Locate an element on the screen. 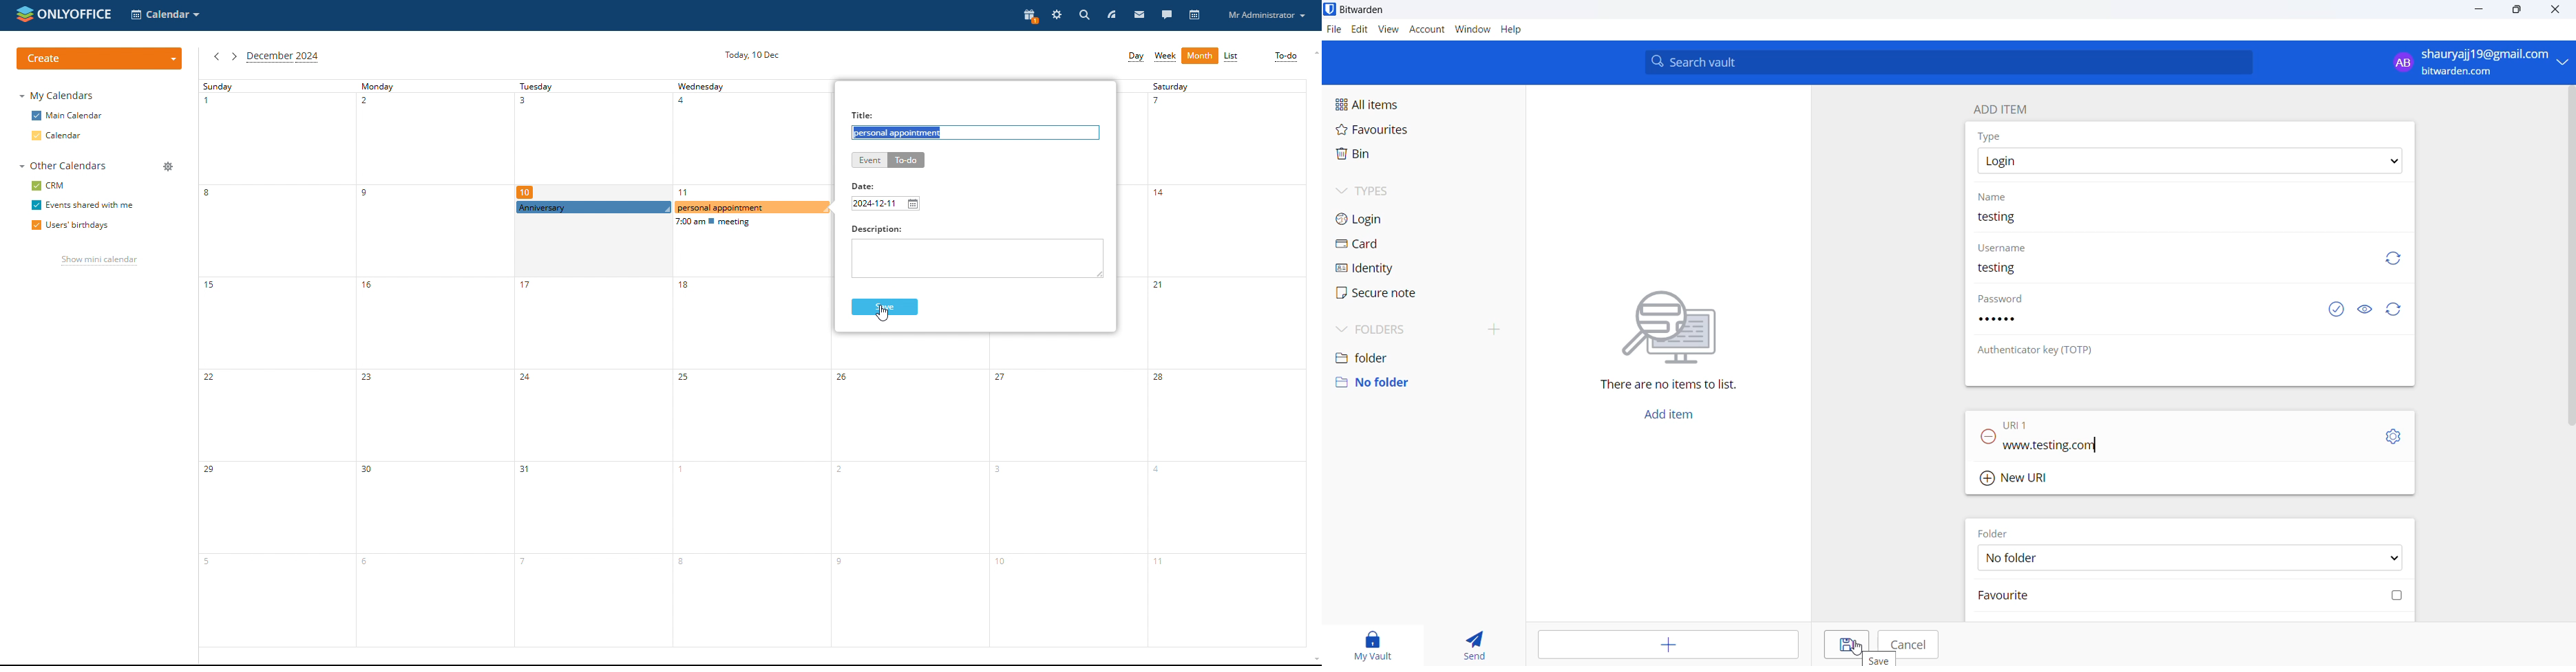 The image size is (2576, 672). OTP input box is located at coordinates (2173, 374).